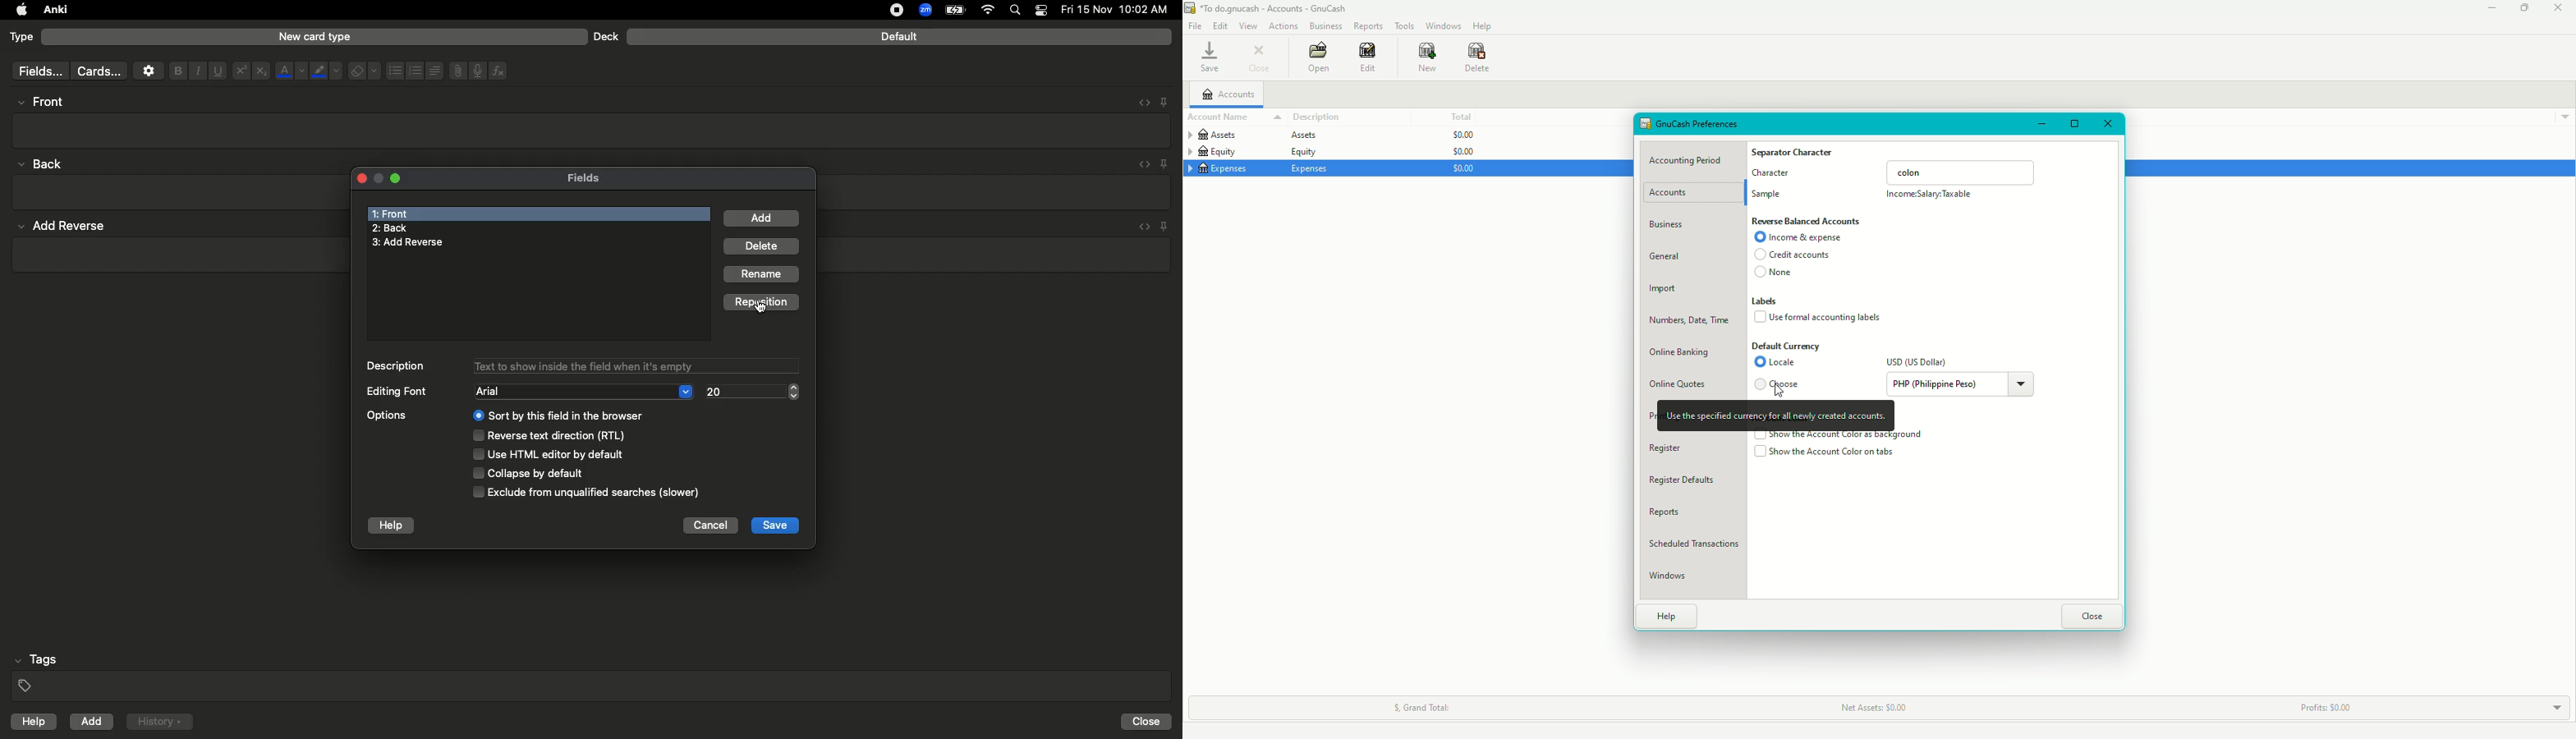 The height and width of the screenshot is (756, 2576). Describe the element at coordinates (1767, 301) in the screenshot. I see `labels` at that location.